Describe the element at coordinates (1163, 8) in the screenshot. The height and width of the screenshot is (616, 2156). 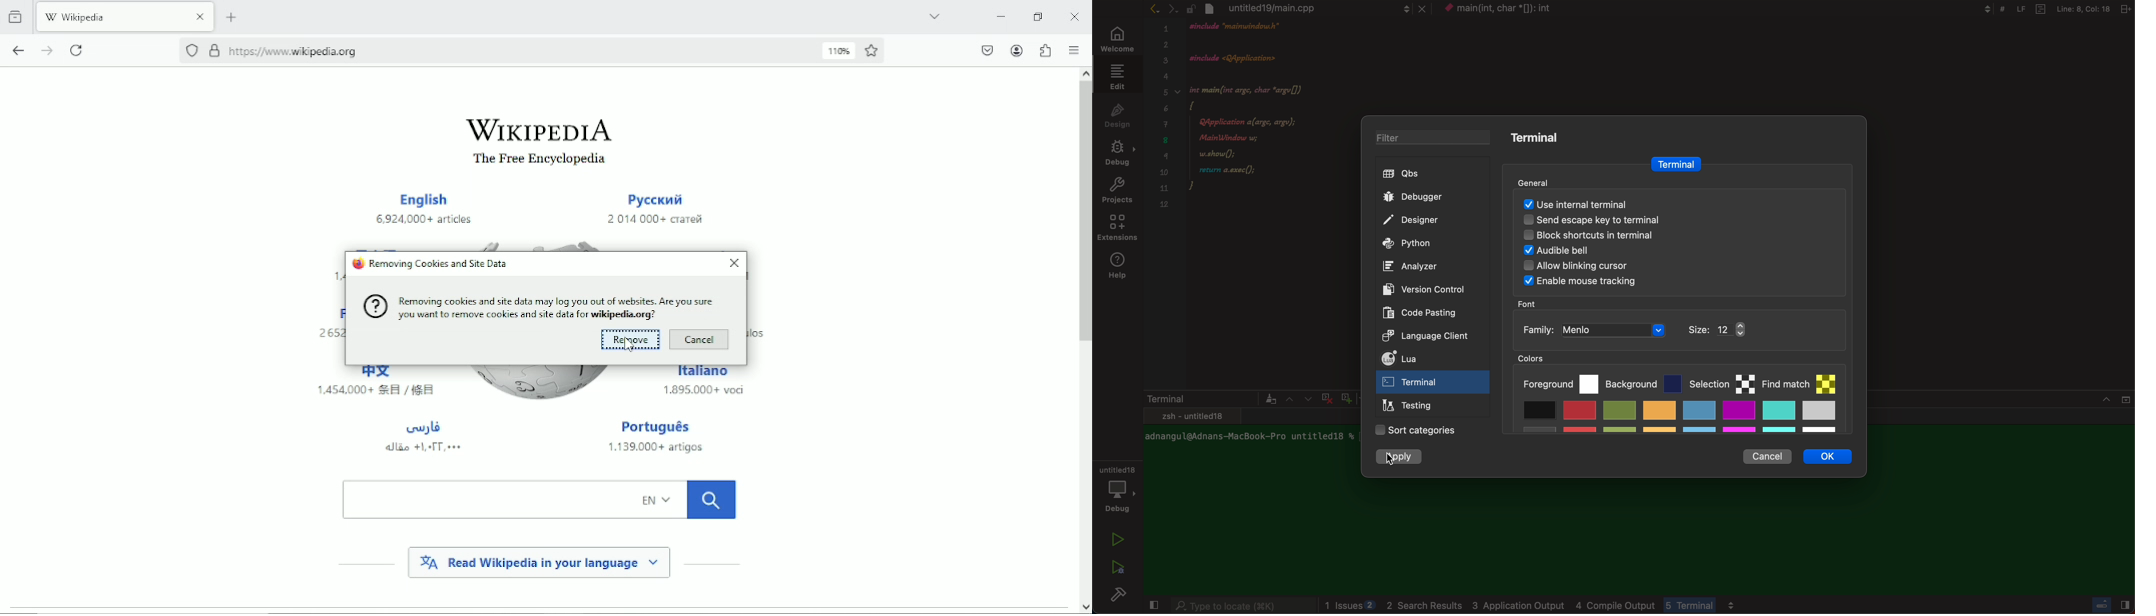
I see `arrows` at that location.